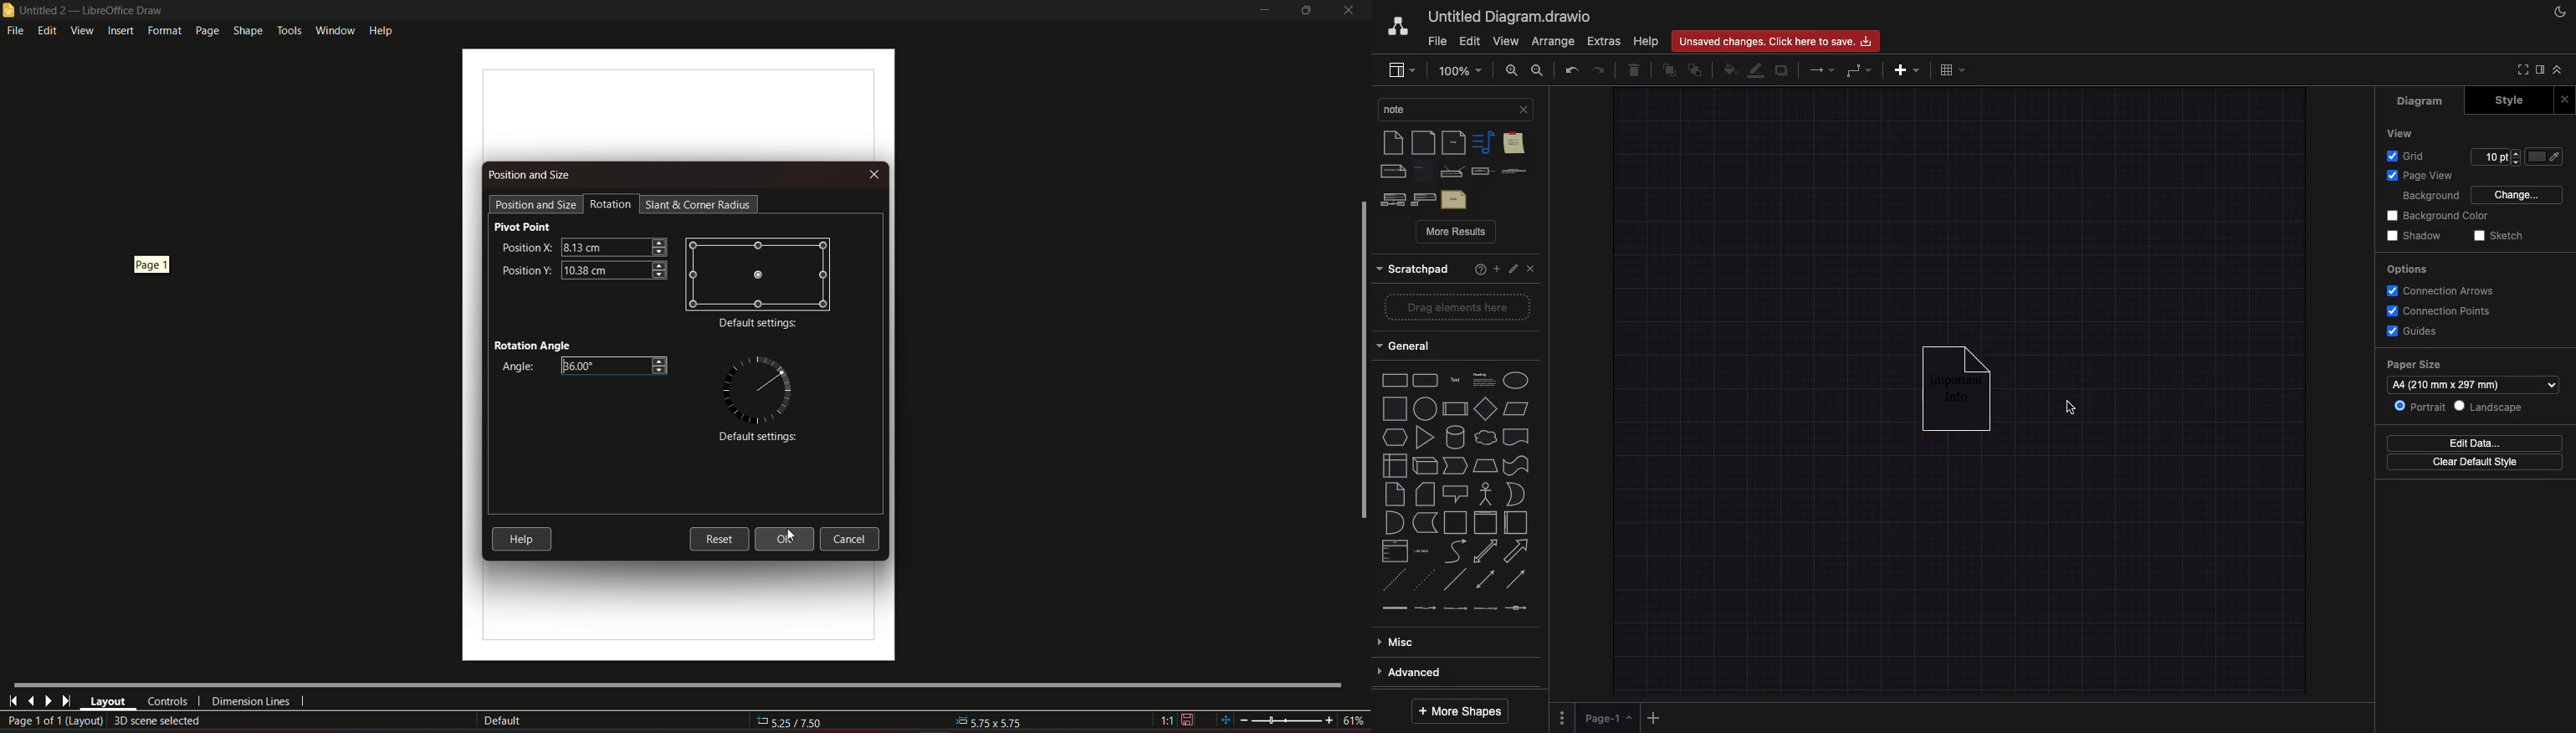 This screenshot has height=756, width=2576. What do you see at coordinates (611, 204) in the screenshot?
I see `Rotation` at bounding box center [611, 204].